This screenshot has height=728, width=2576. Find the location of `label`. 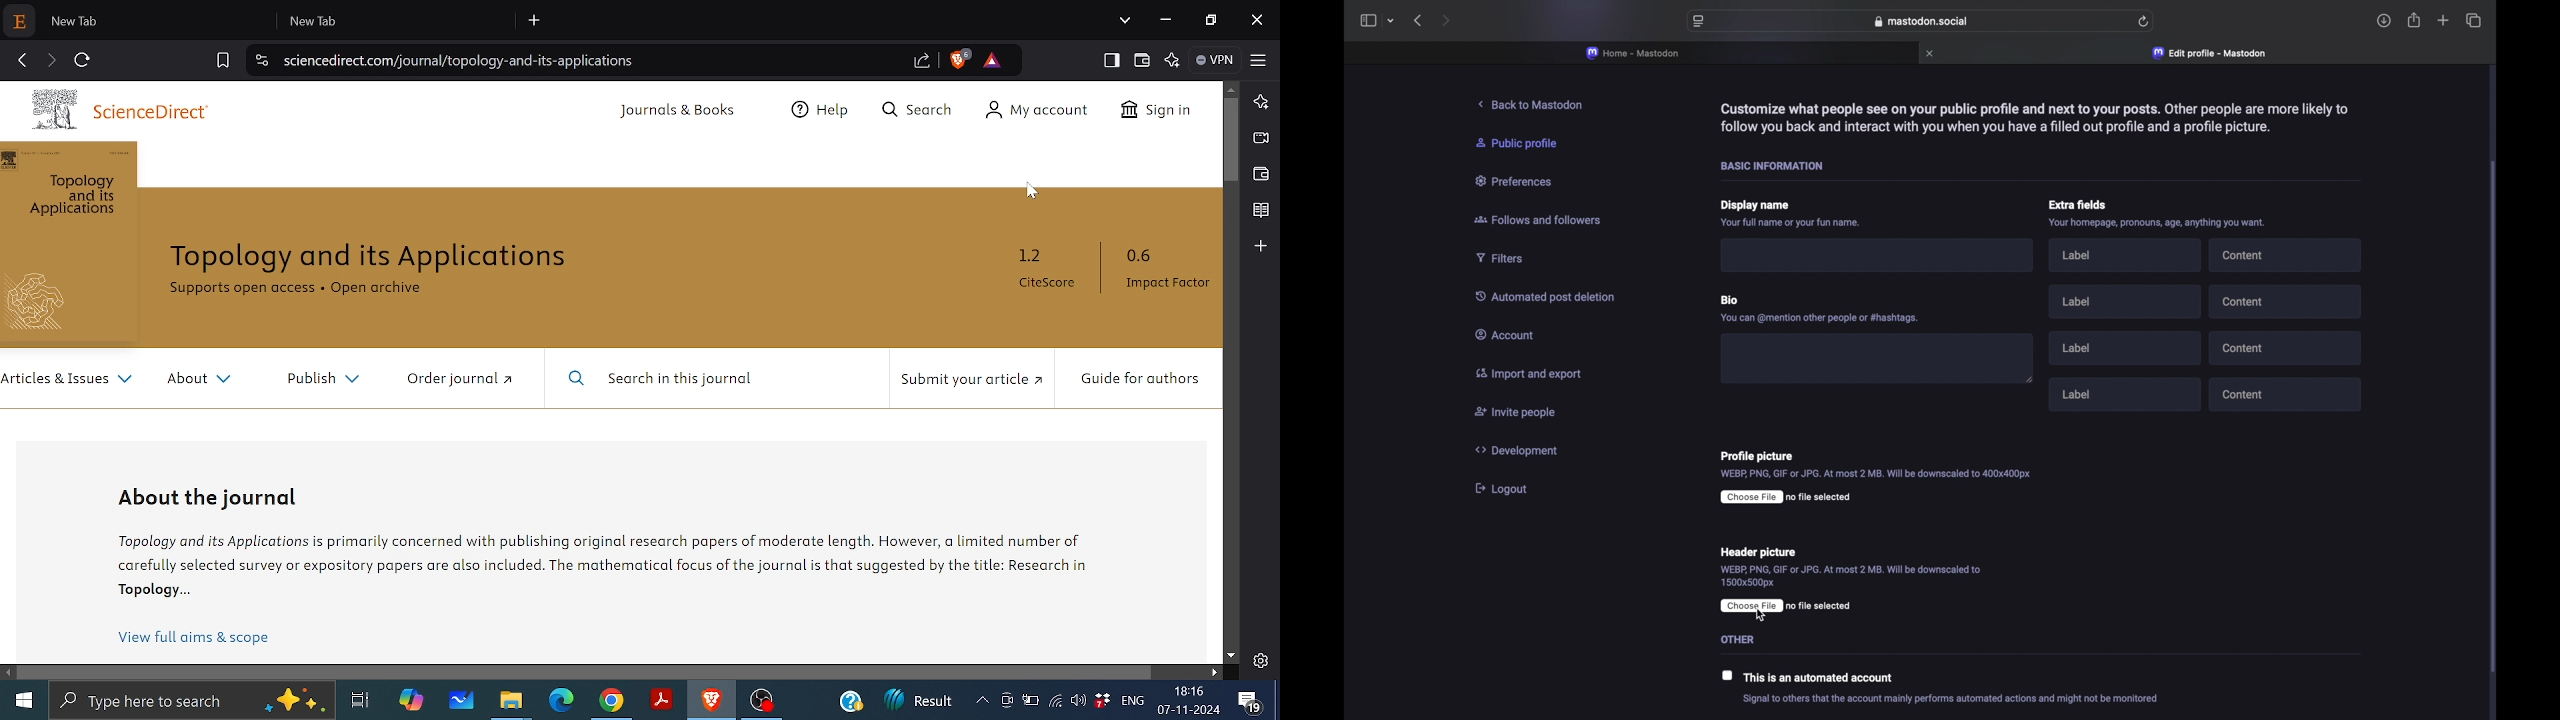

label is located at coordinates (2125, 301).